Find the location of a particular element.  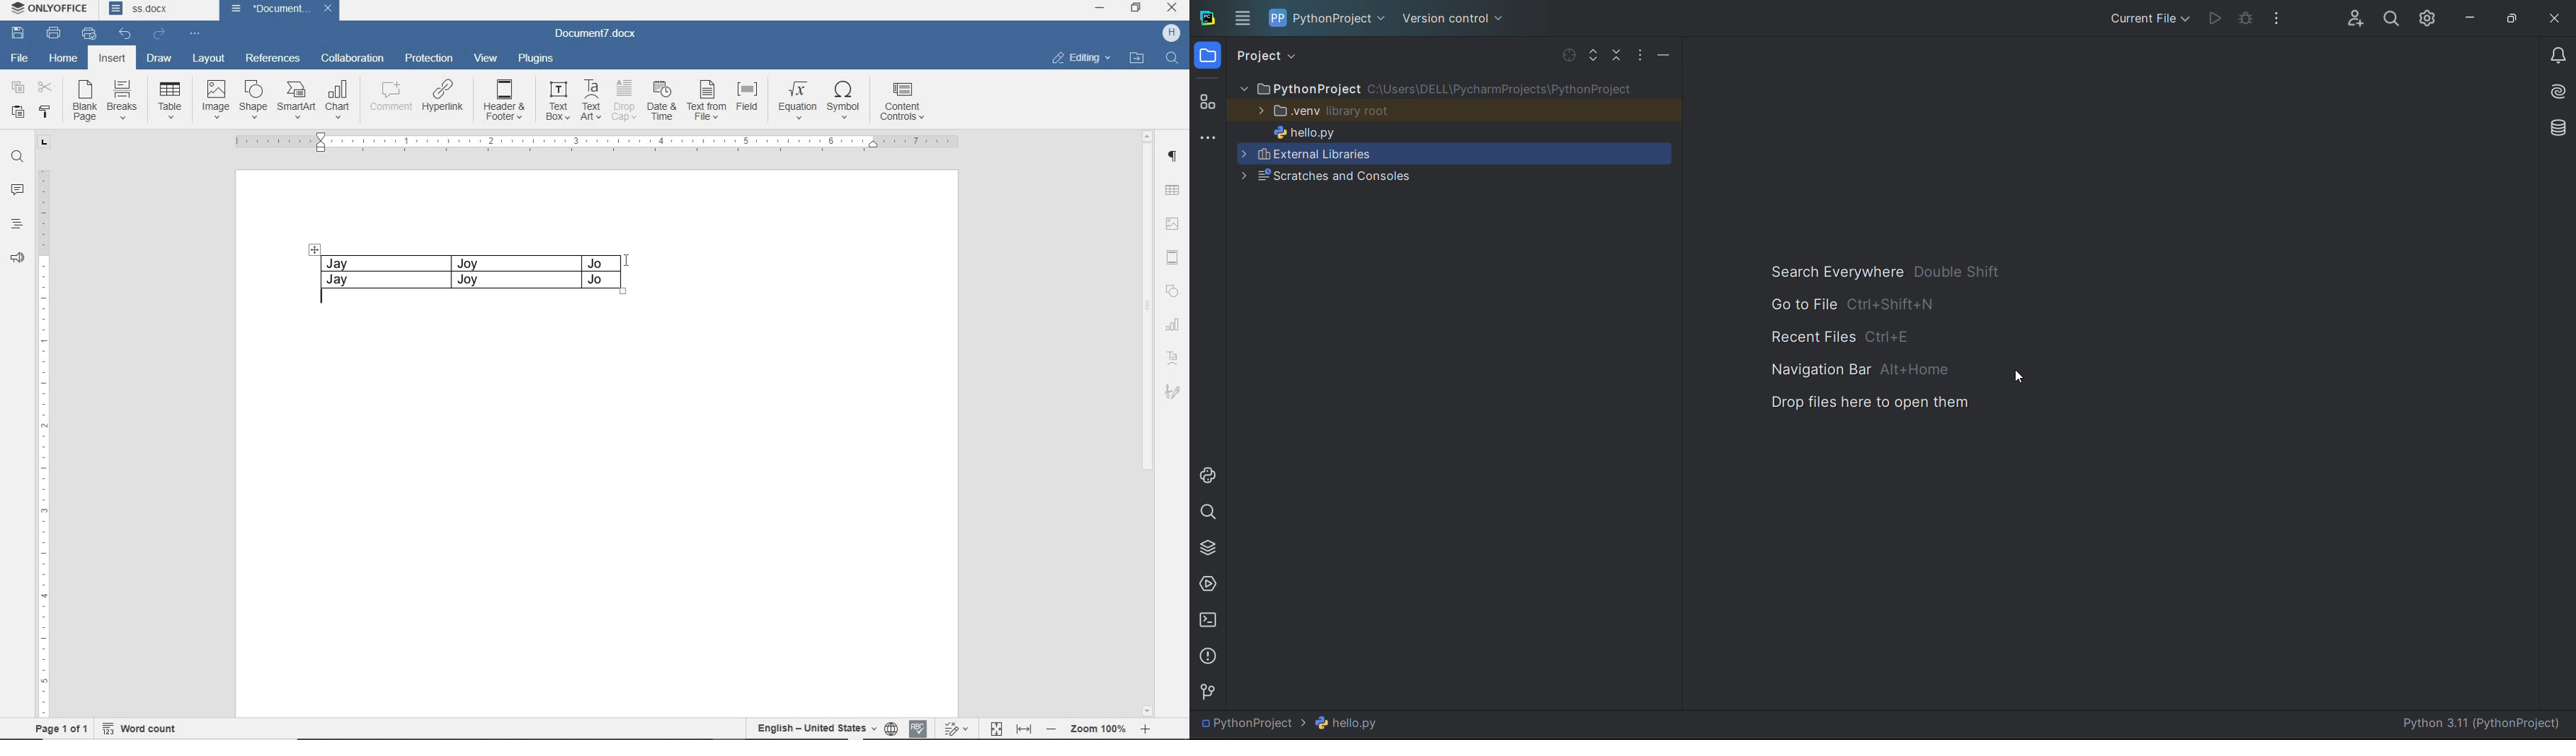

maximize is located at coordinates (2511, 16).